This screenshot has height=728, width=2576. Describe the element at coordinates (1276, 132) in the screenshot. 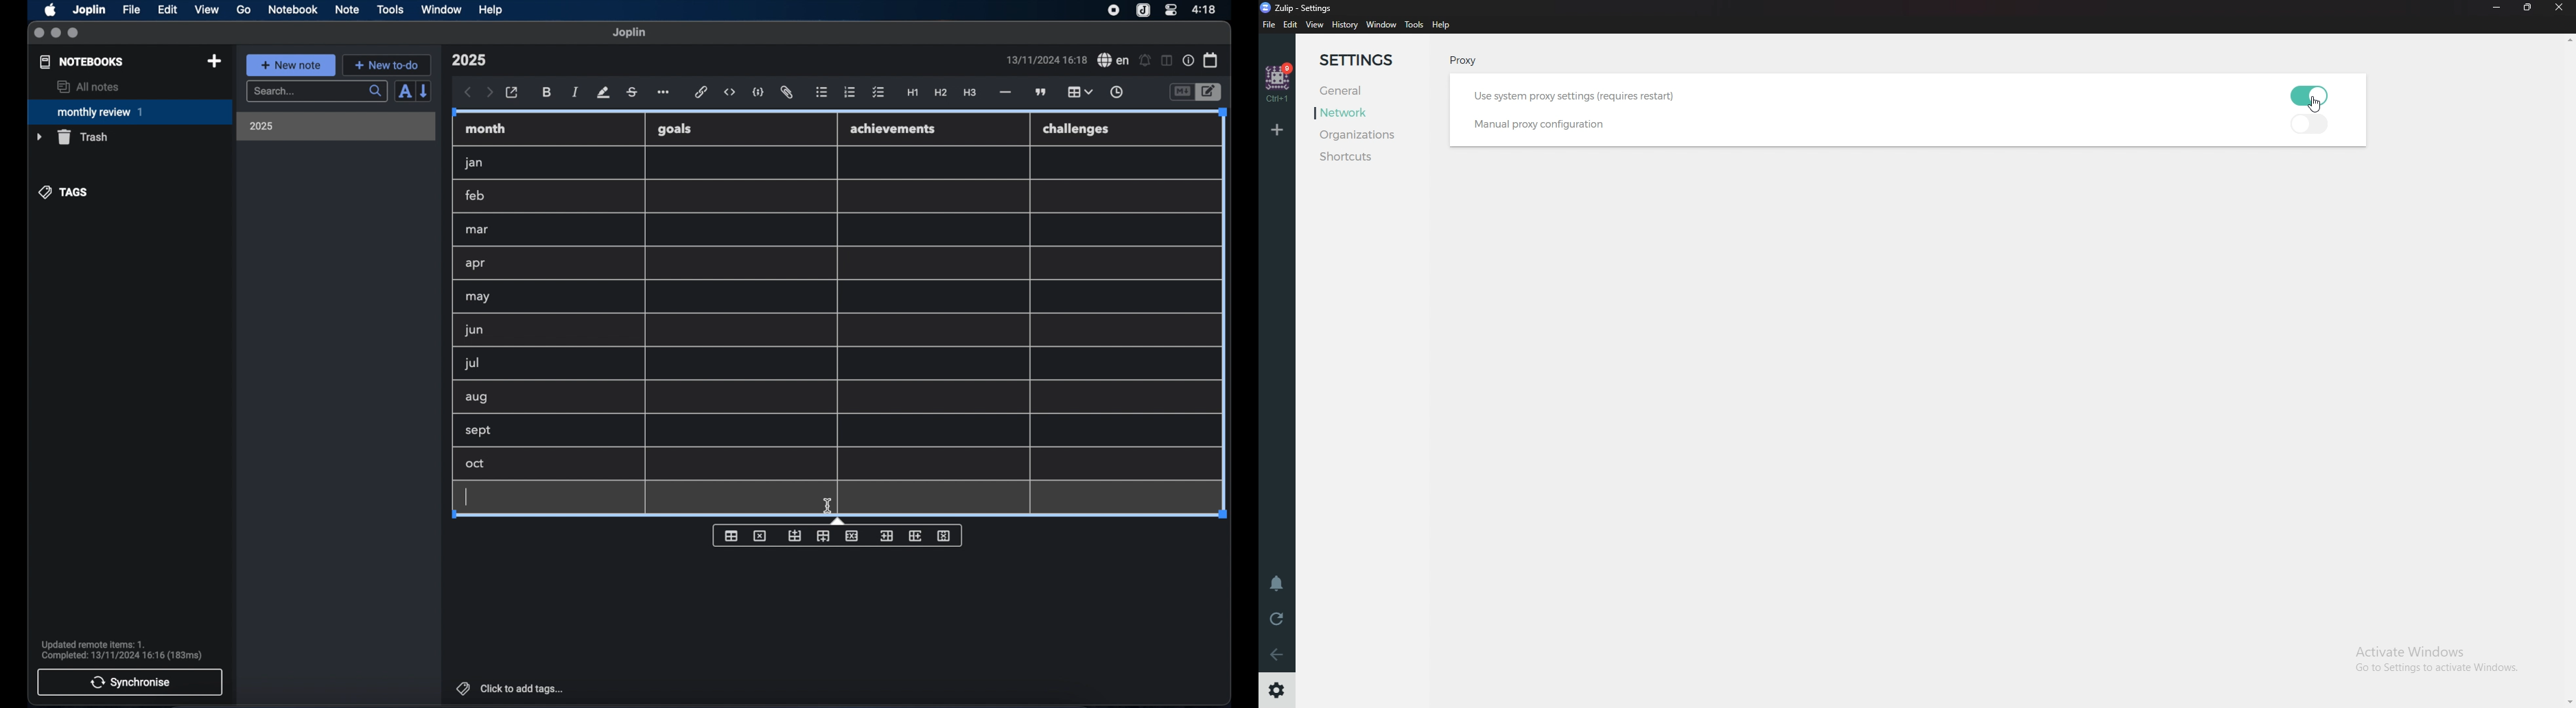

I see `add organization` at that location.